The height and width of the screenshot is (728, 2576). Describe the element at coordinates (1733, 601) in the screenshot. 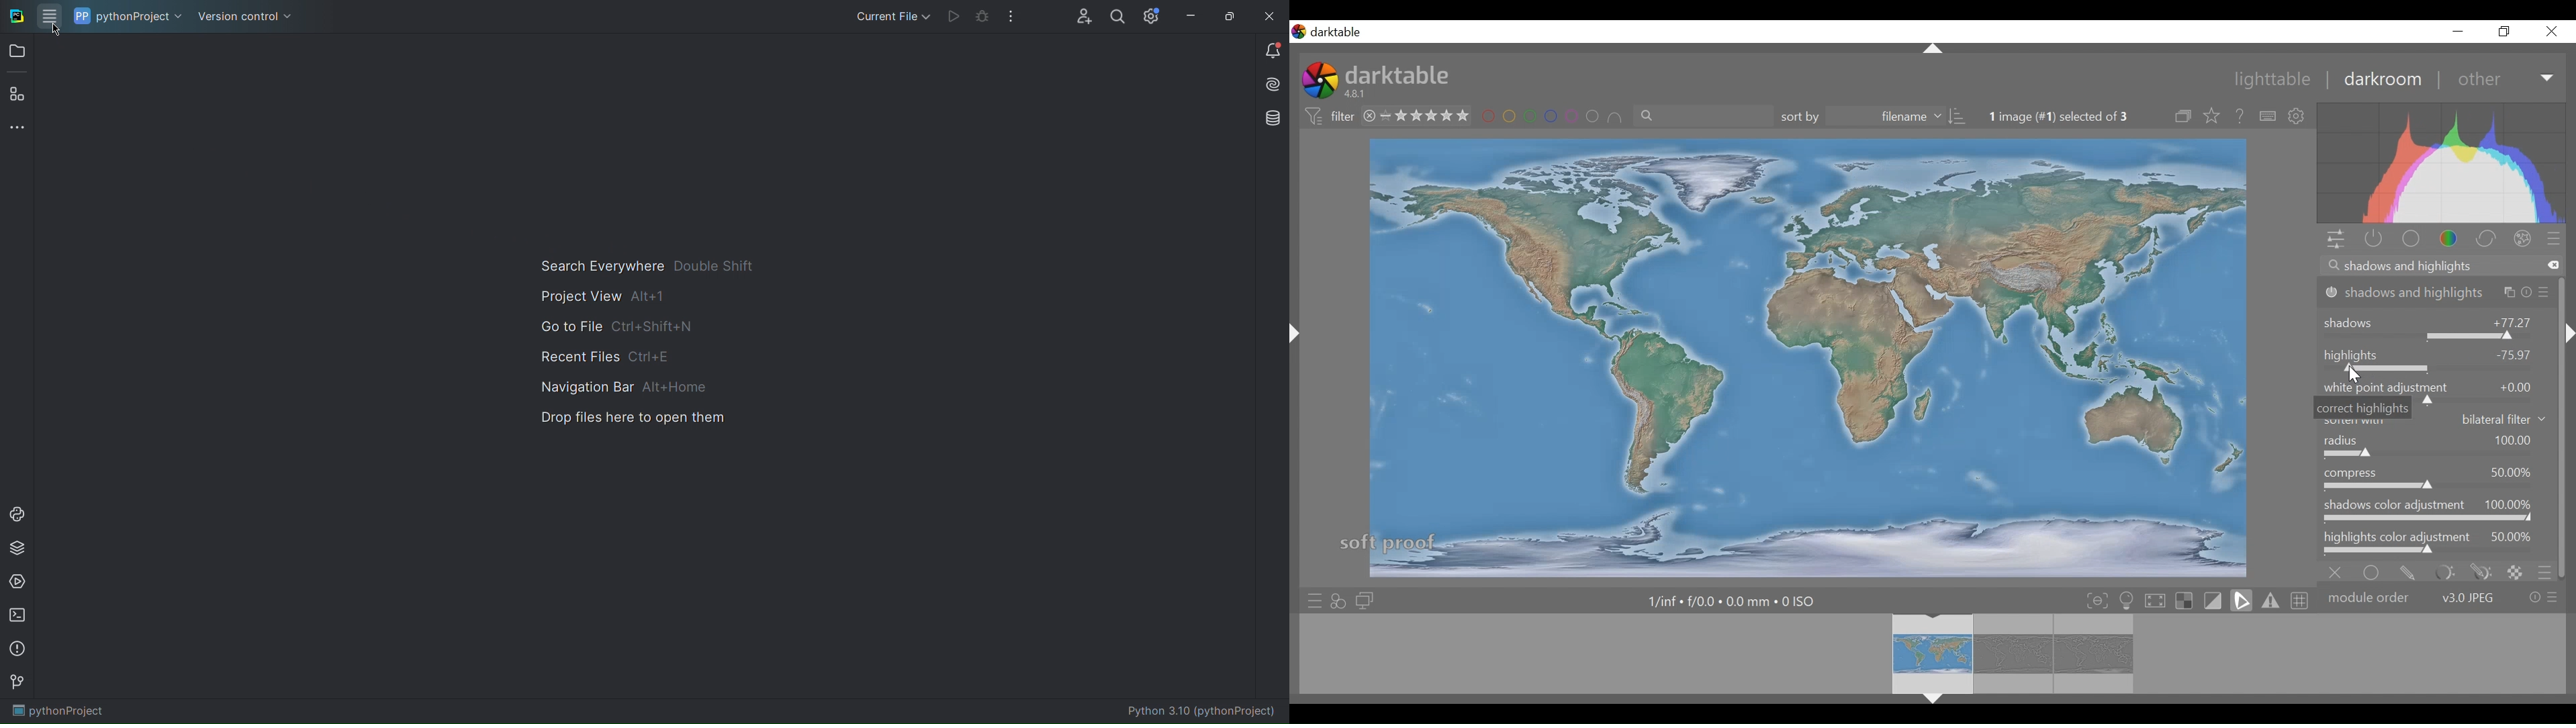

I see `Maximum Exposure` at that location.